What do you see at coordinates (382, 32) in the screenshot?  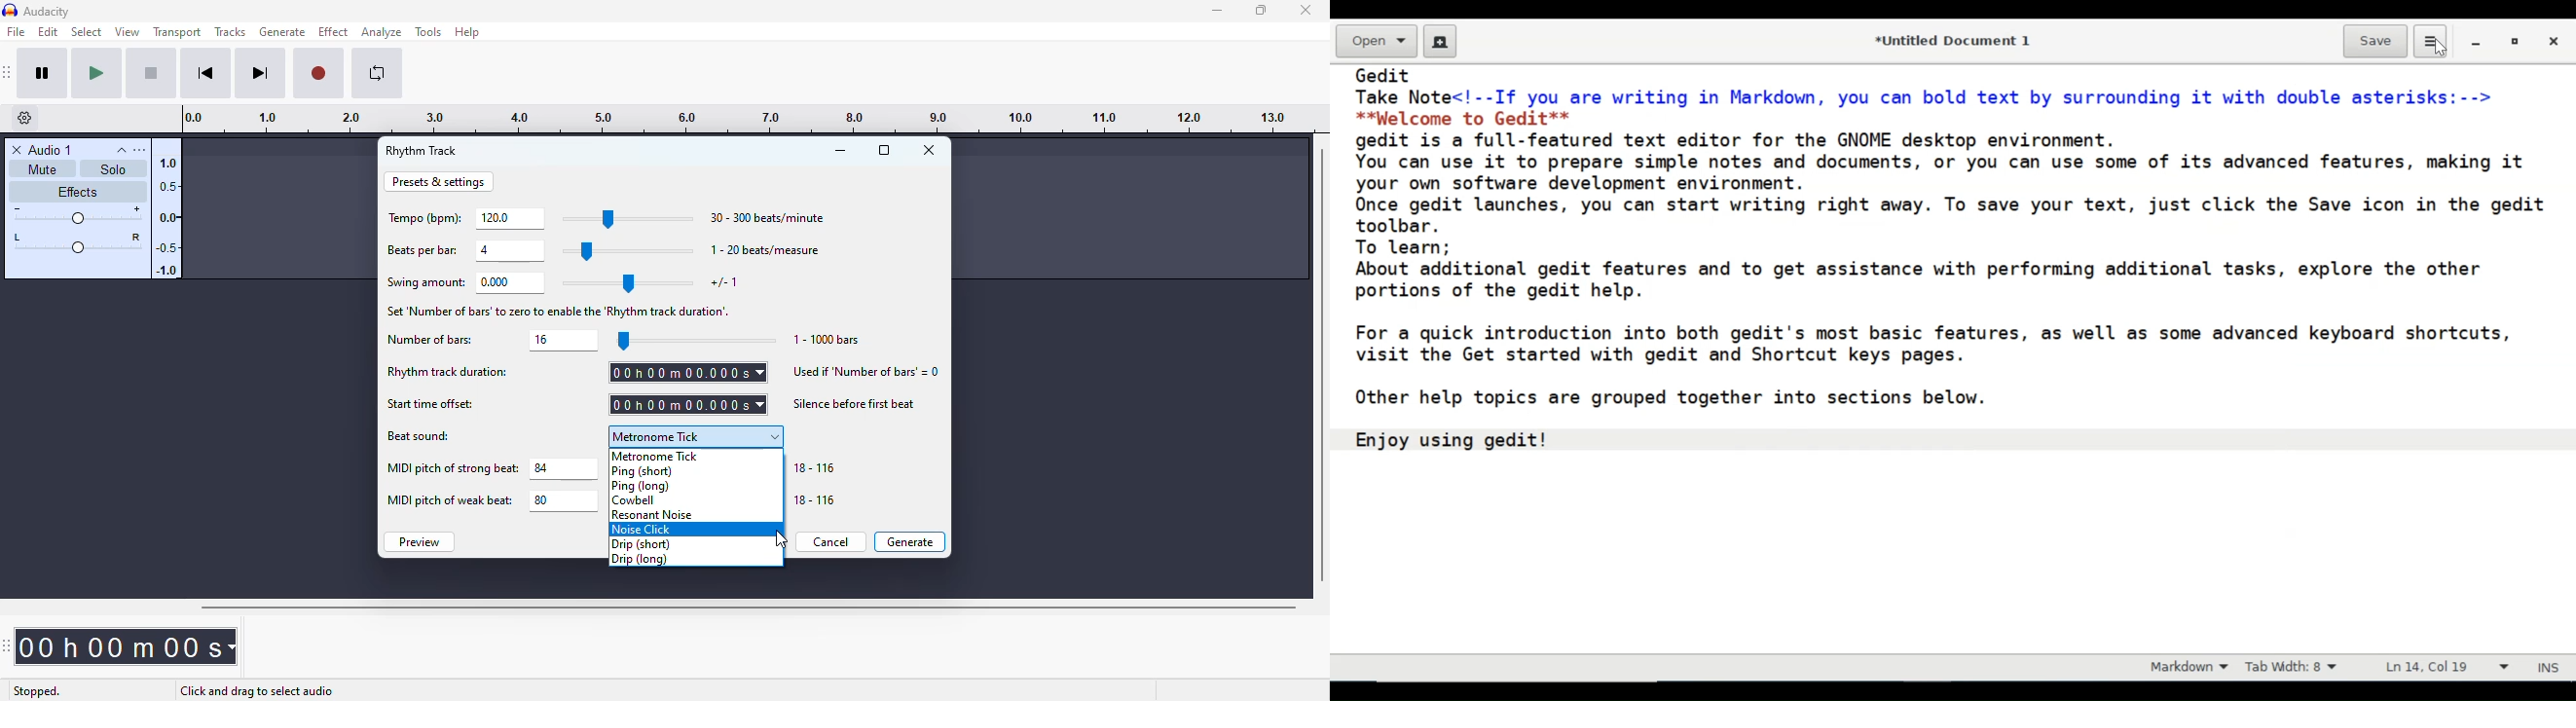 I see `analyze` at bounding box center [382, 32].